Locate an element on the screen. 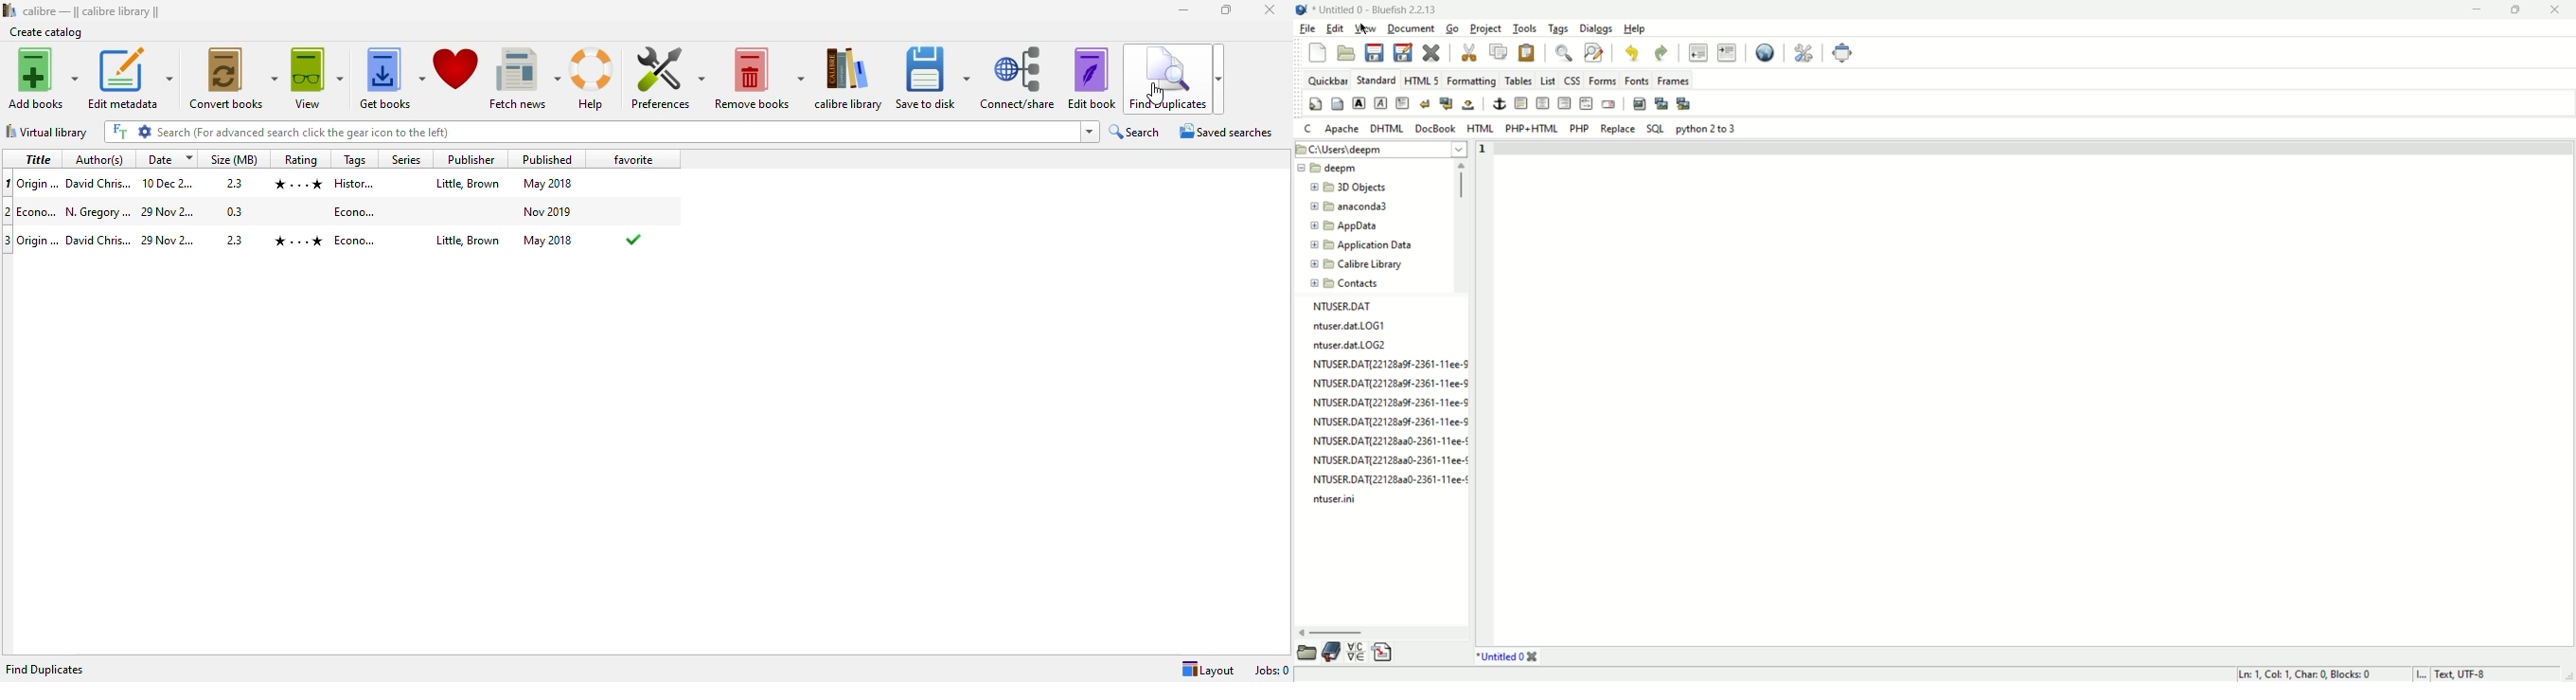 The height and width of the screenshot is (700, 2576). close is located at coordinates (2558, 10).